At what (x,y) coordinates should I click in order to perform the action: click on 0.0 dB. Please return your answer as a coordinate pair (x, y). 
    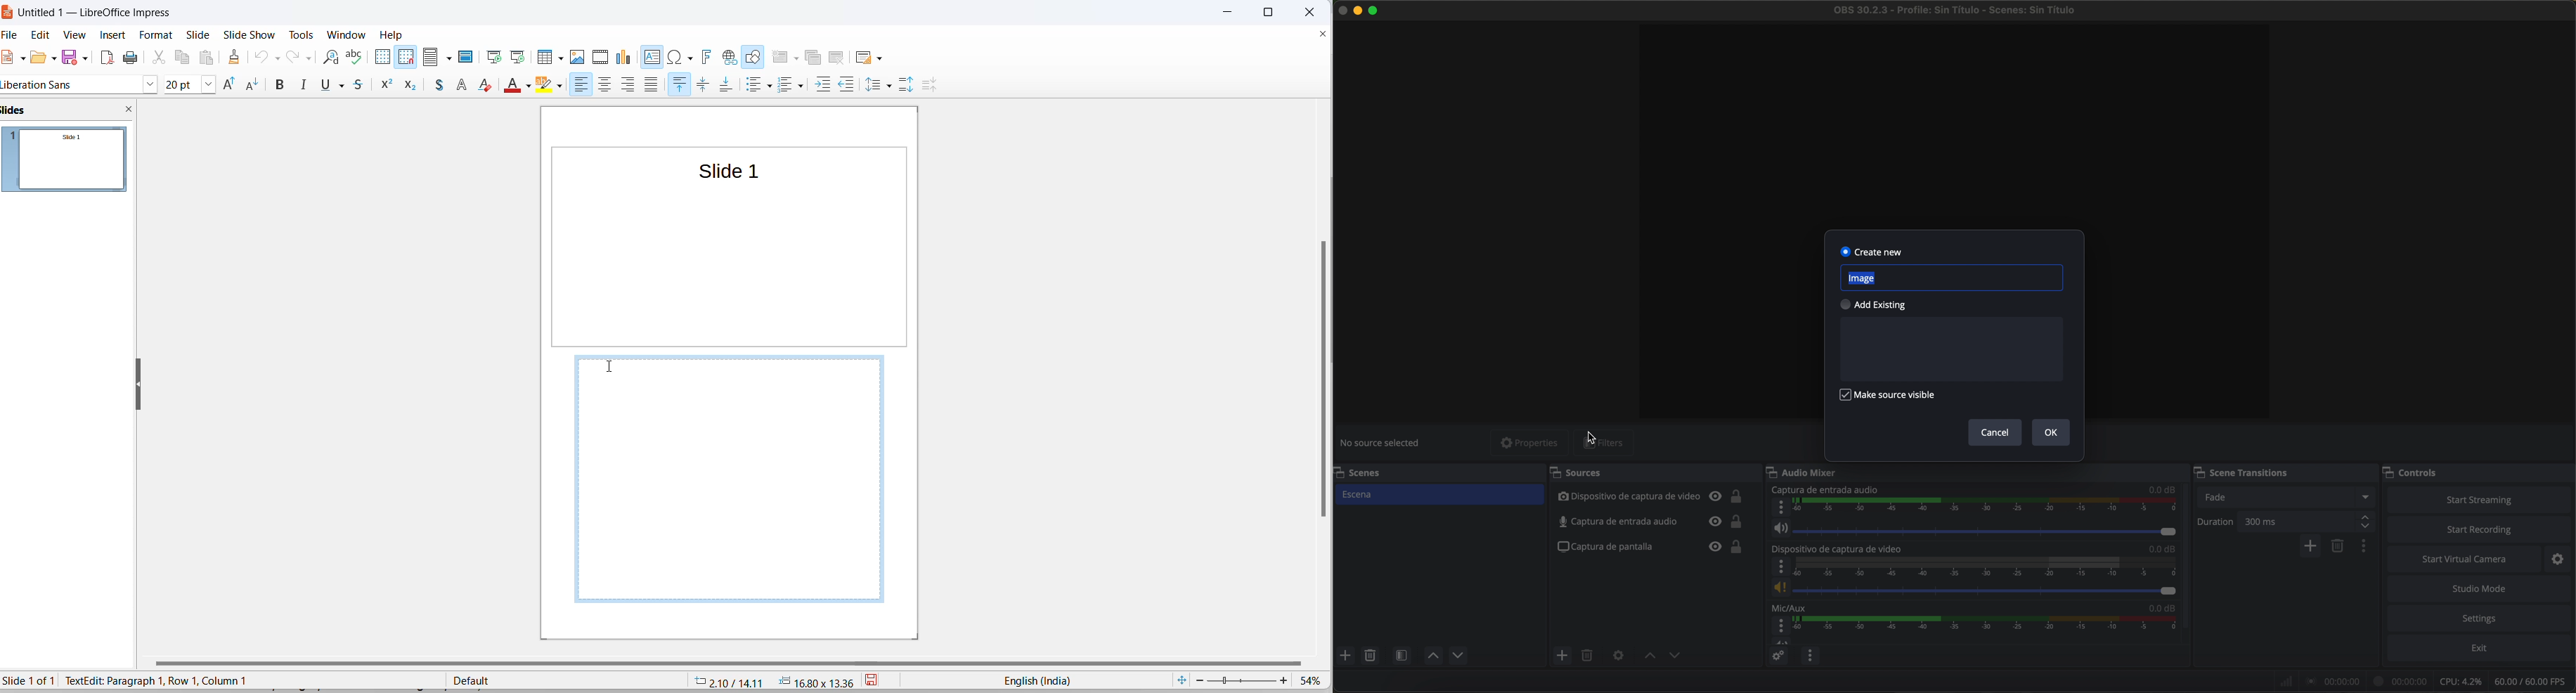
    Looking at the image, I should click on (2162, 606).